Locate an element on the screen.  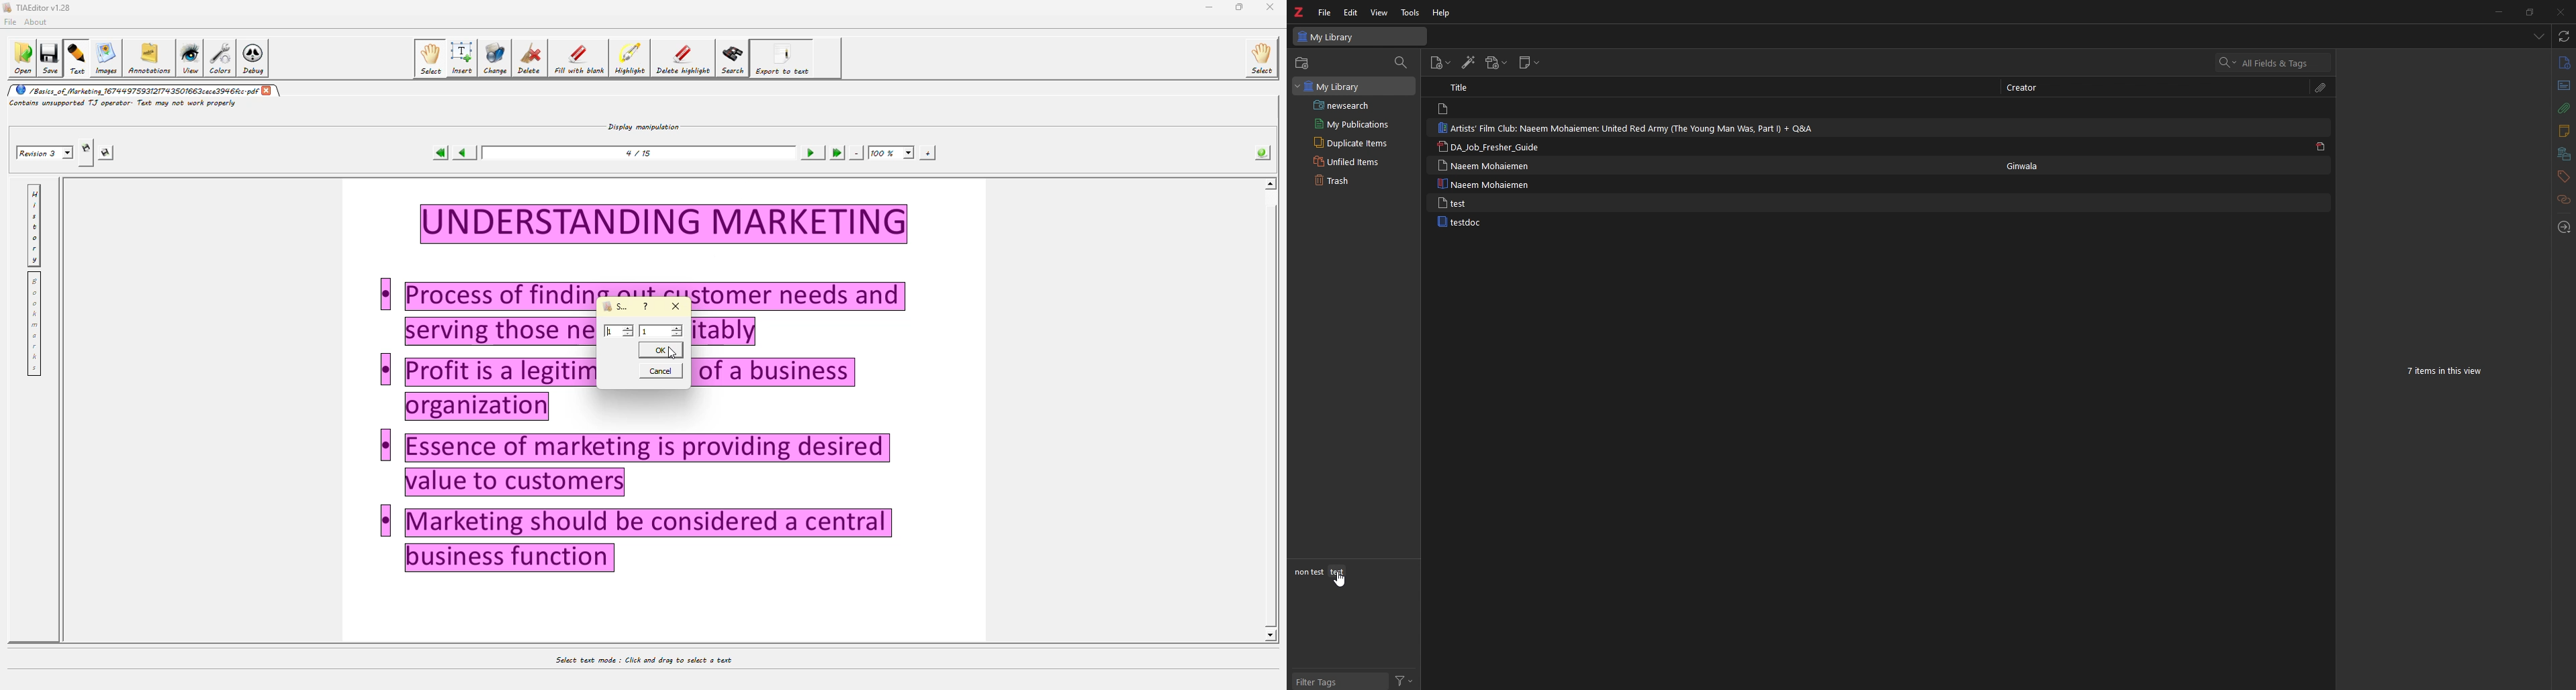
my library is located at coordinates (1360, 36).